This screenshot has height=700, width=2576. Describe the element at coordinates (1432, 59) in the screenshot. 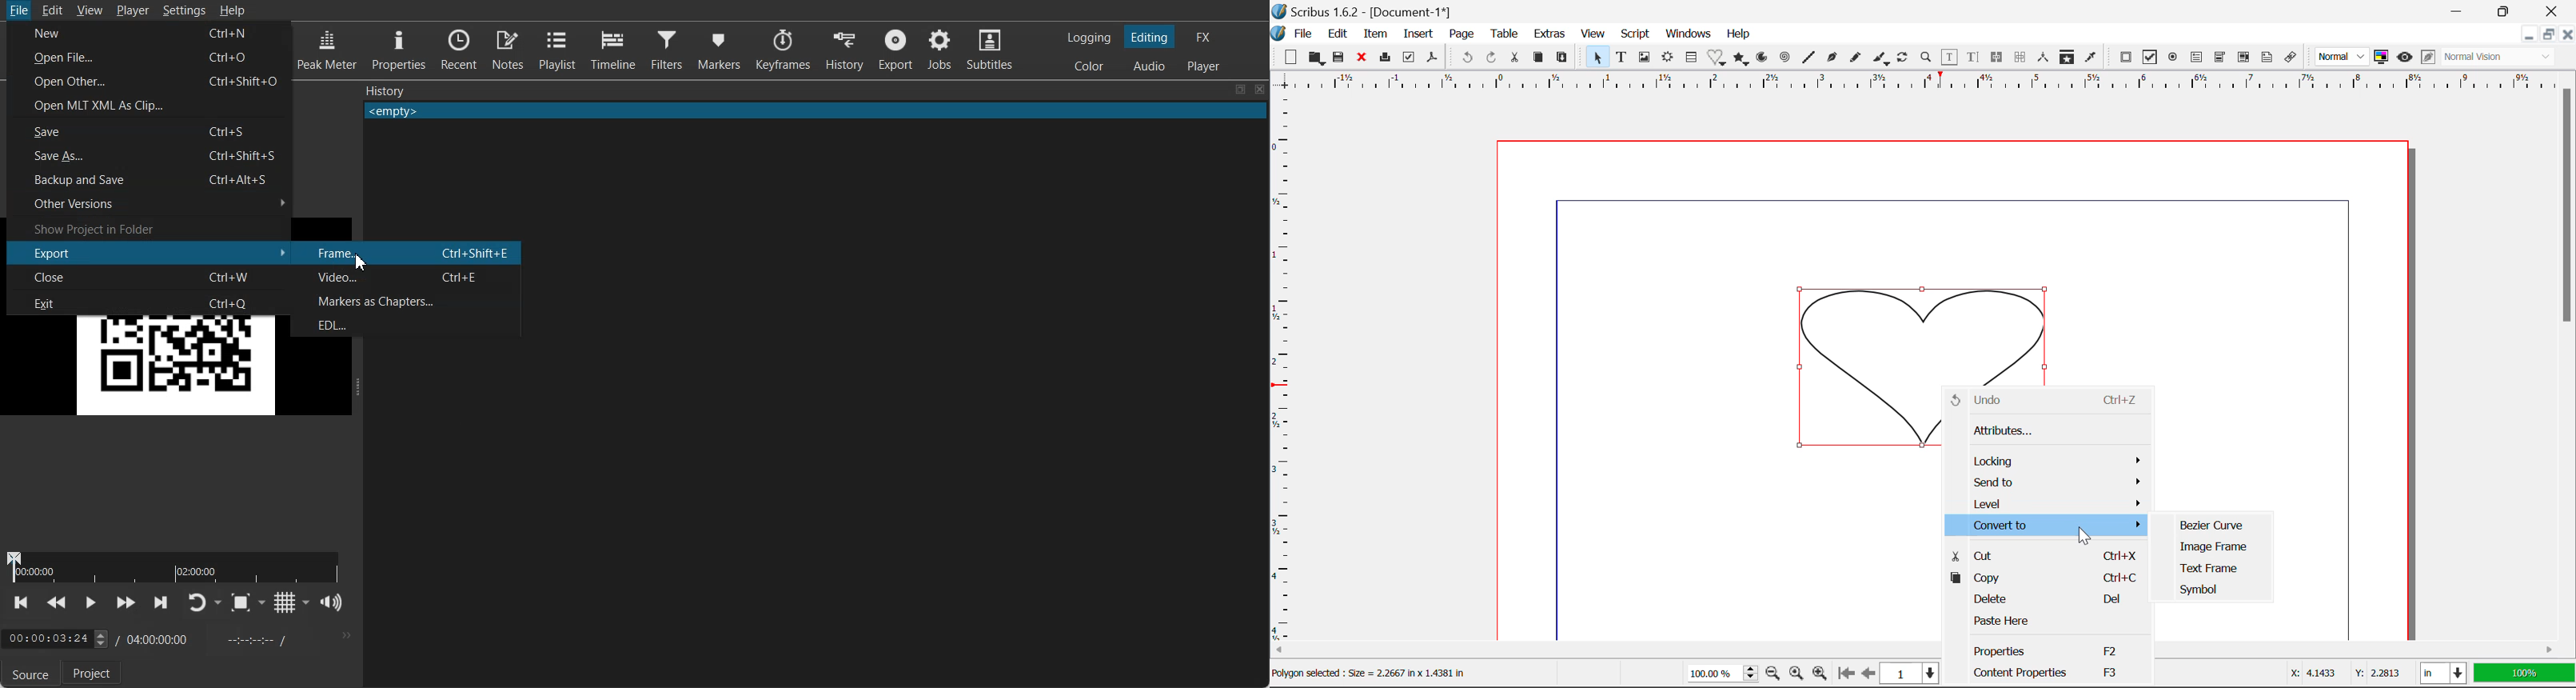

I see `Save as Pdf` at that location.